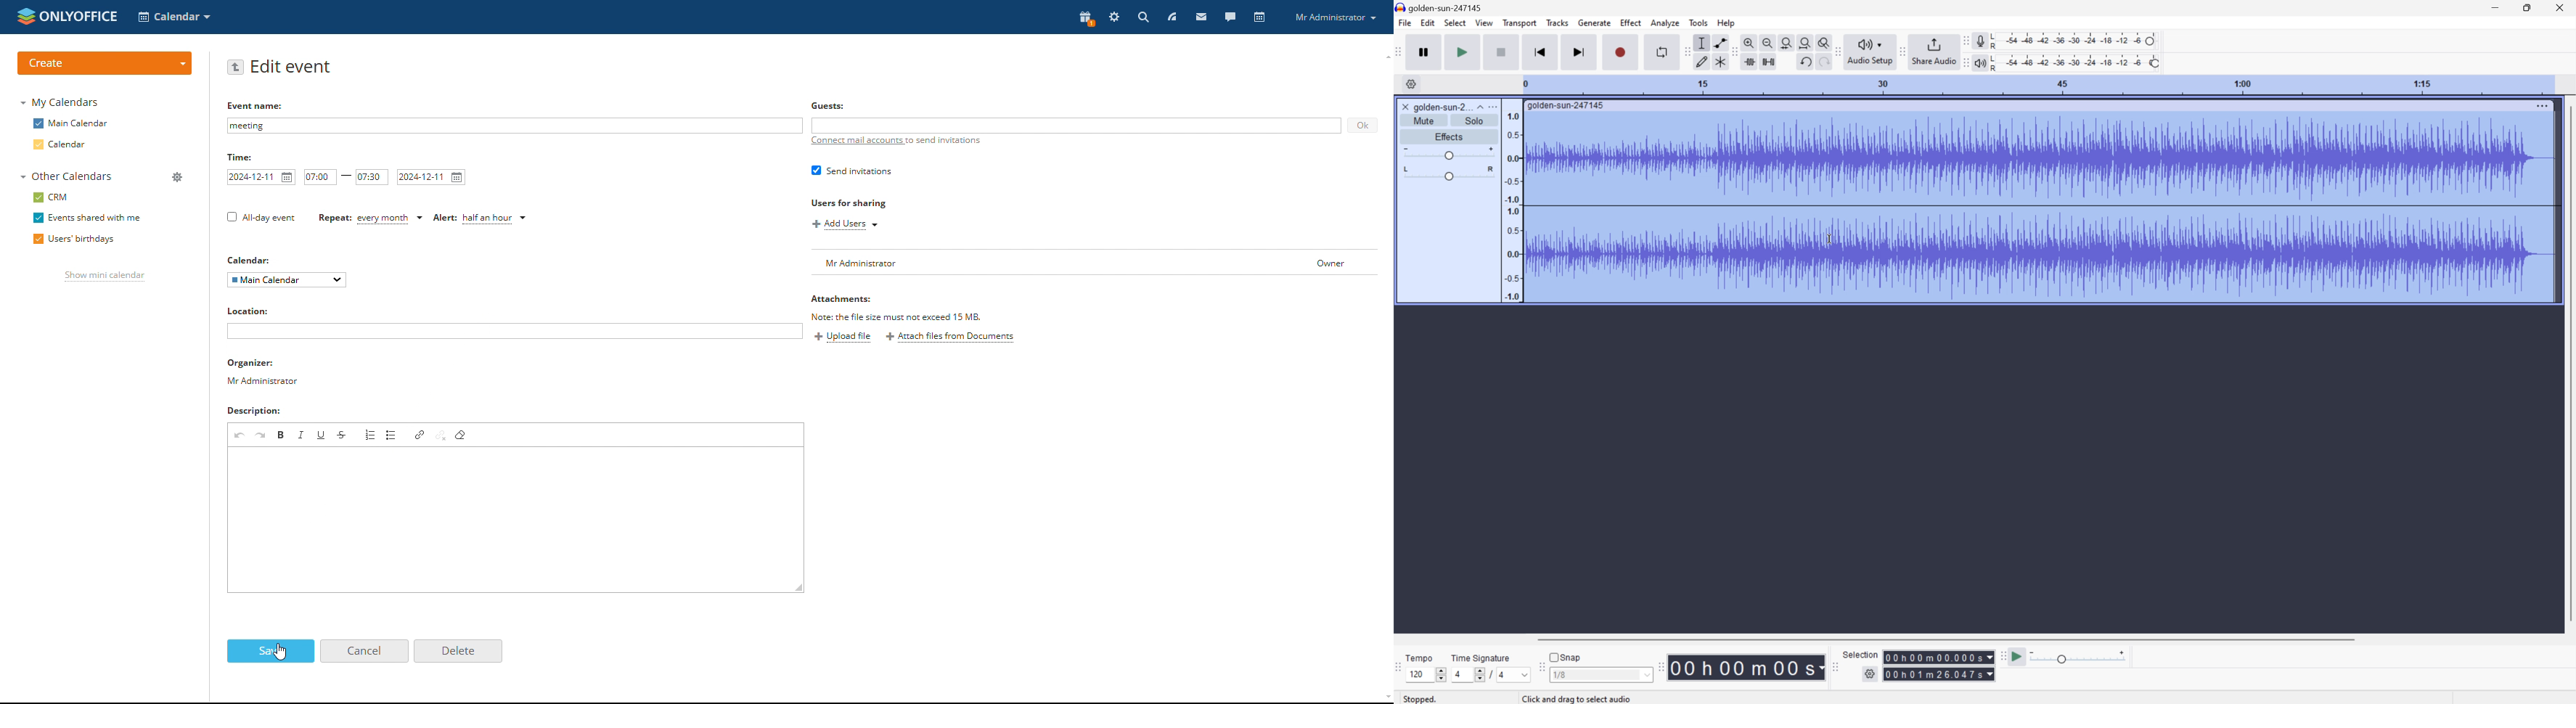 This screenshot has width=2576, height=728. Describe the element at coordinates (271, 652) in the screenshot. I see `save` at that location.